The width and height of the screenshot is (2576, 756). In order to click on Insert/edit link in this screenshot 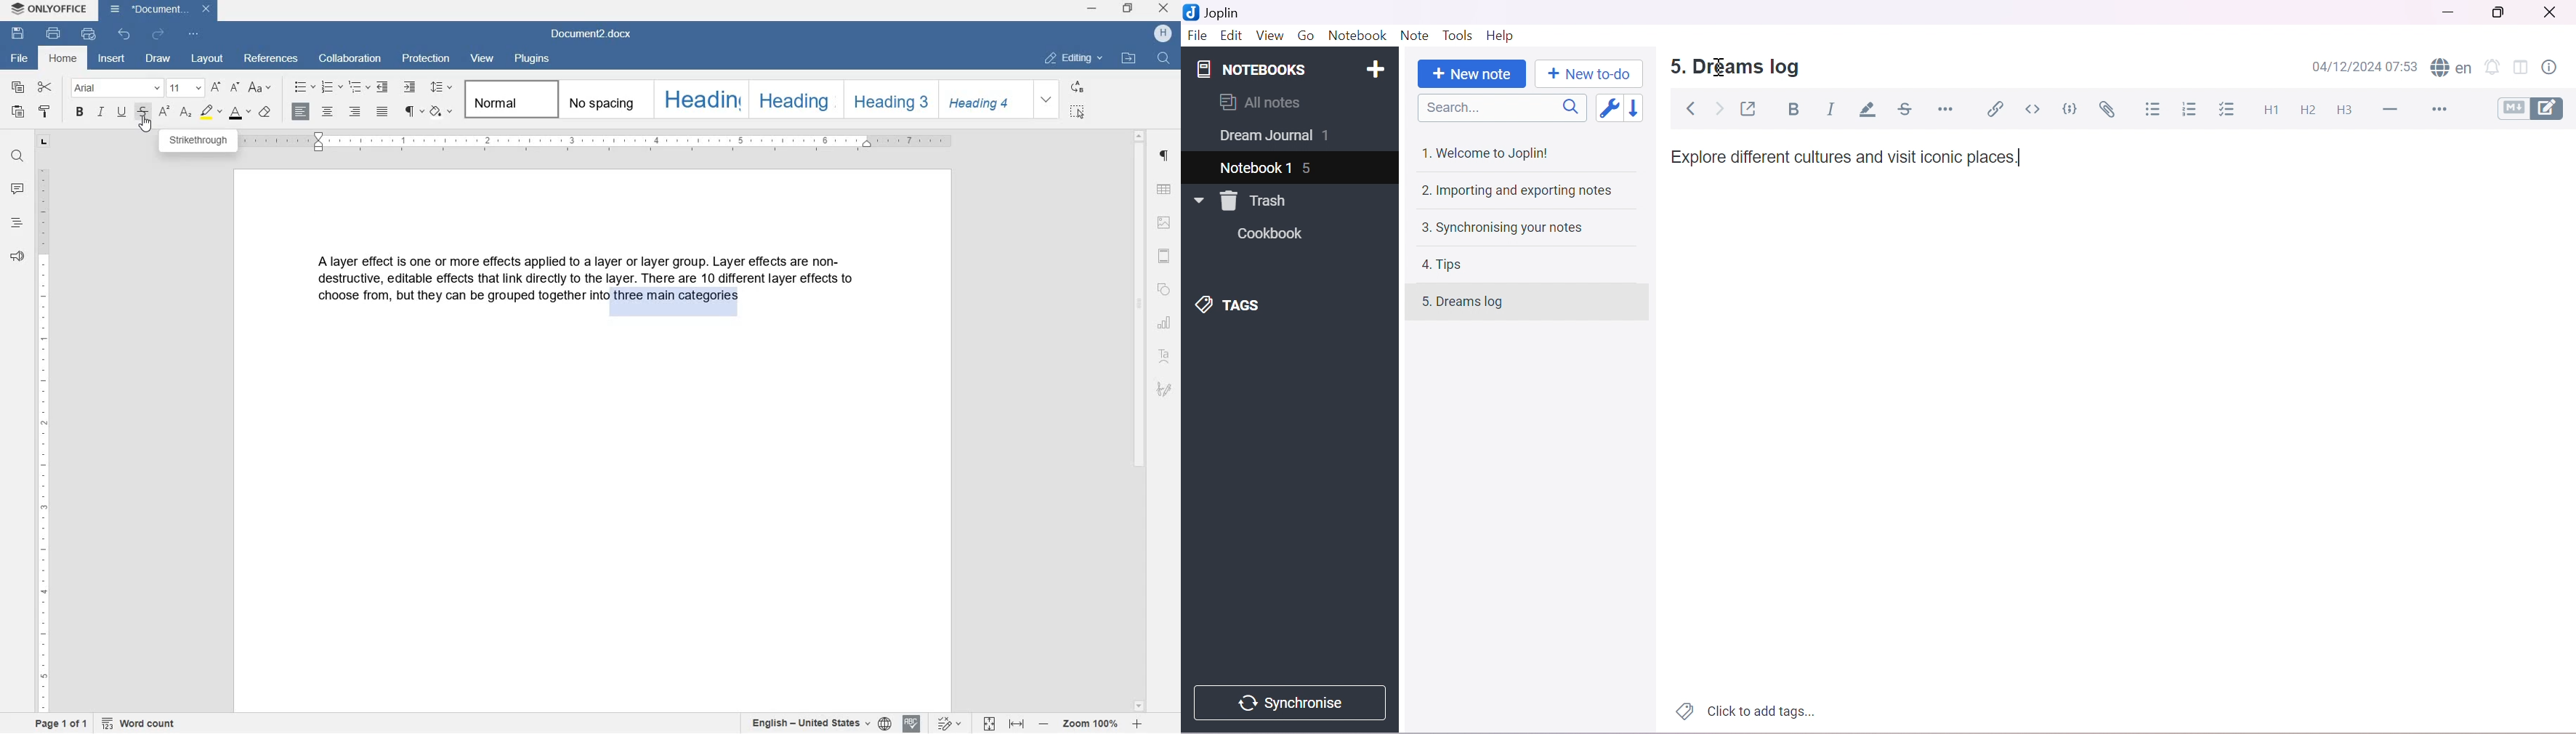, I will do `click(1995, 108)`.